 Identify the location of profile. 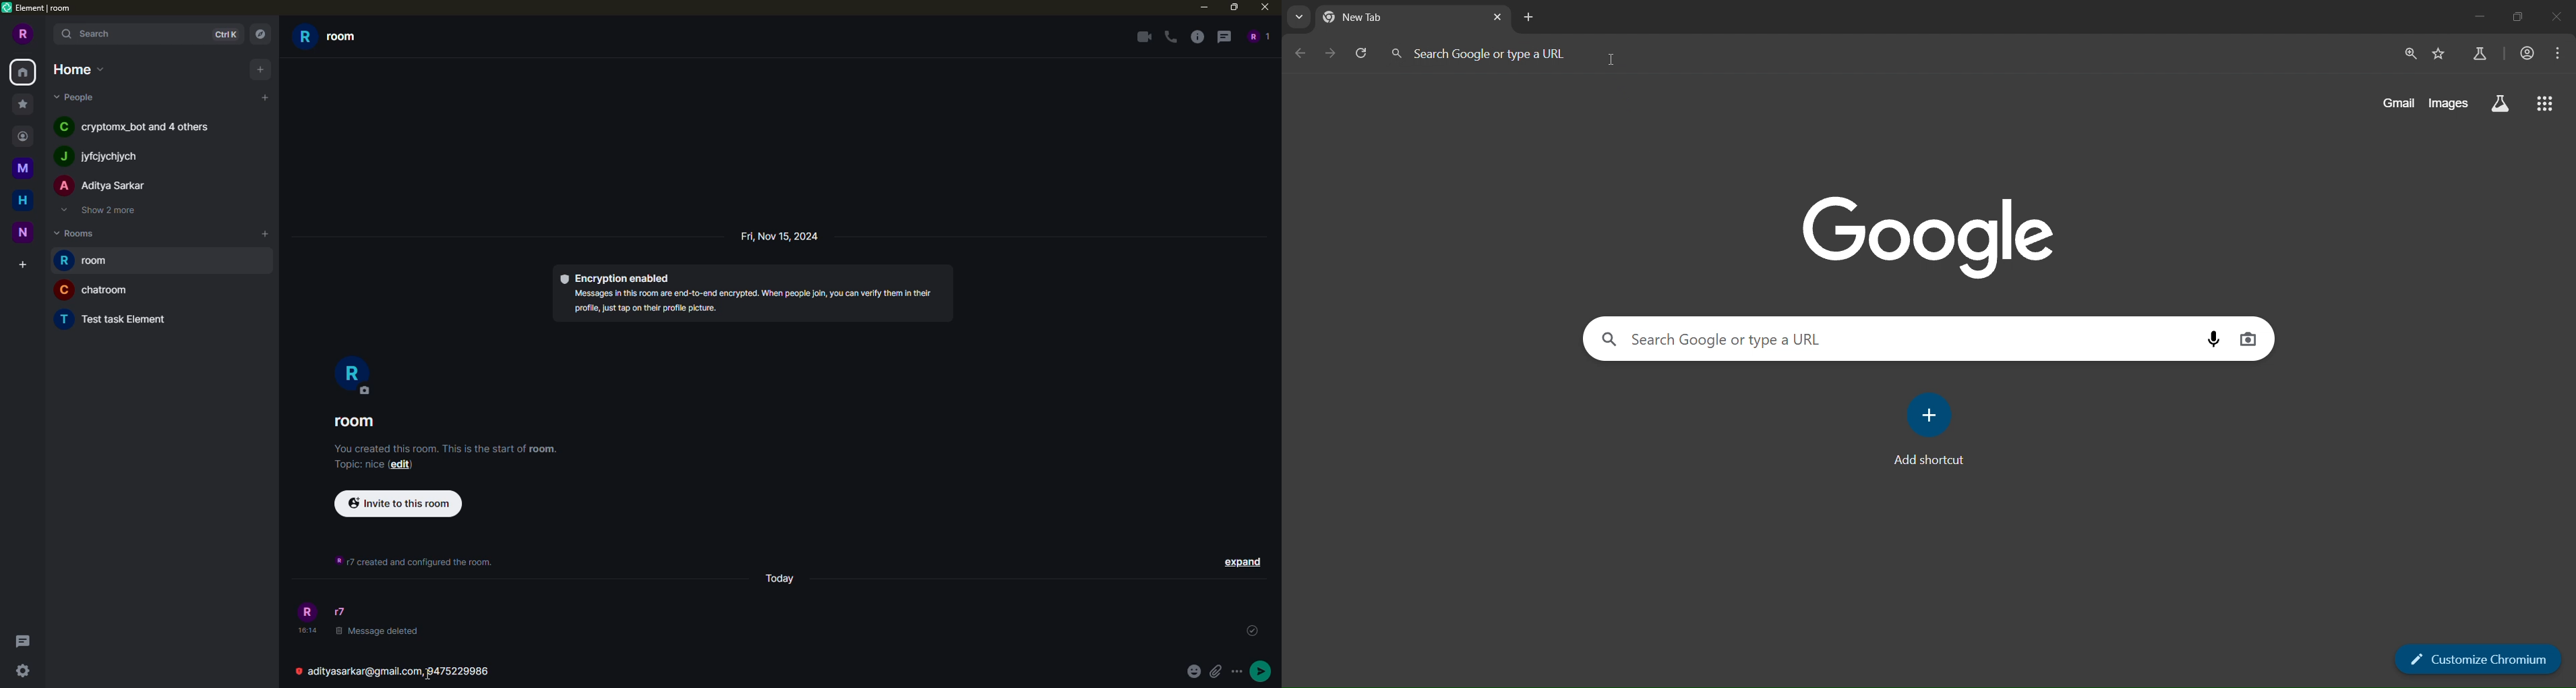
(307, 611).